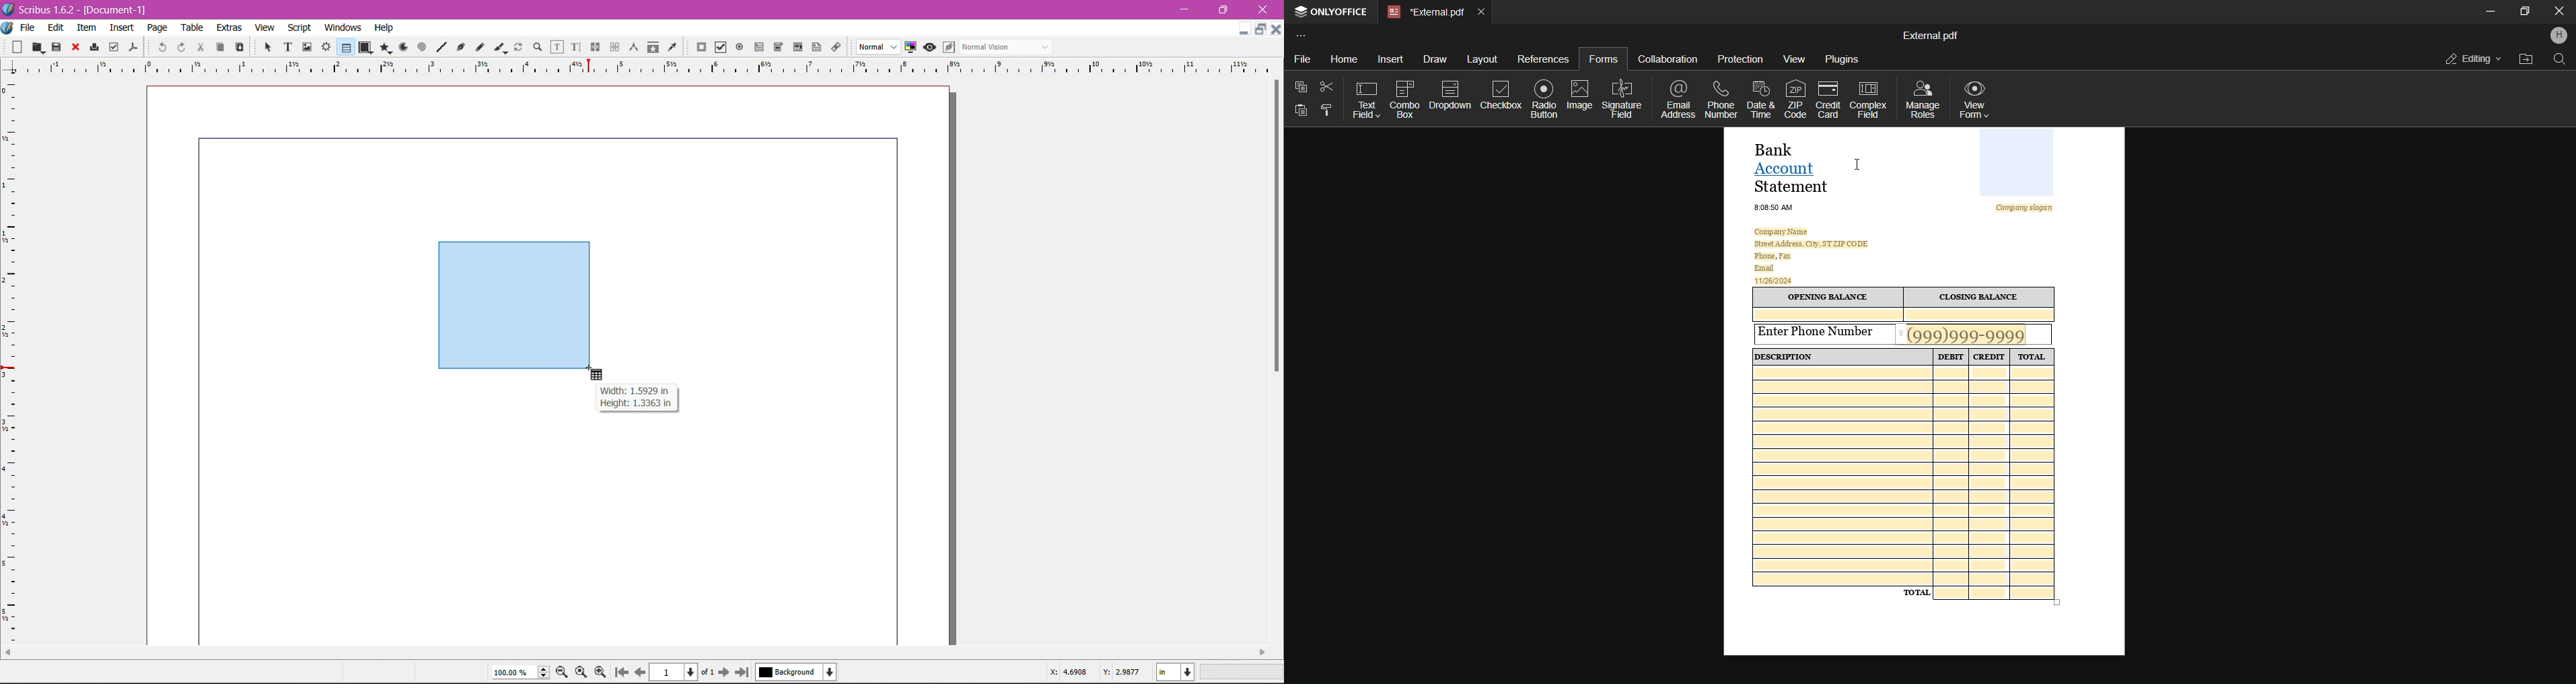 This screenshot has width=2576, height=700. Describe the element at coordinates (1124, 671) in the screenshot. I see `Y:2.9877` at that location.